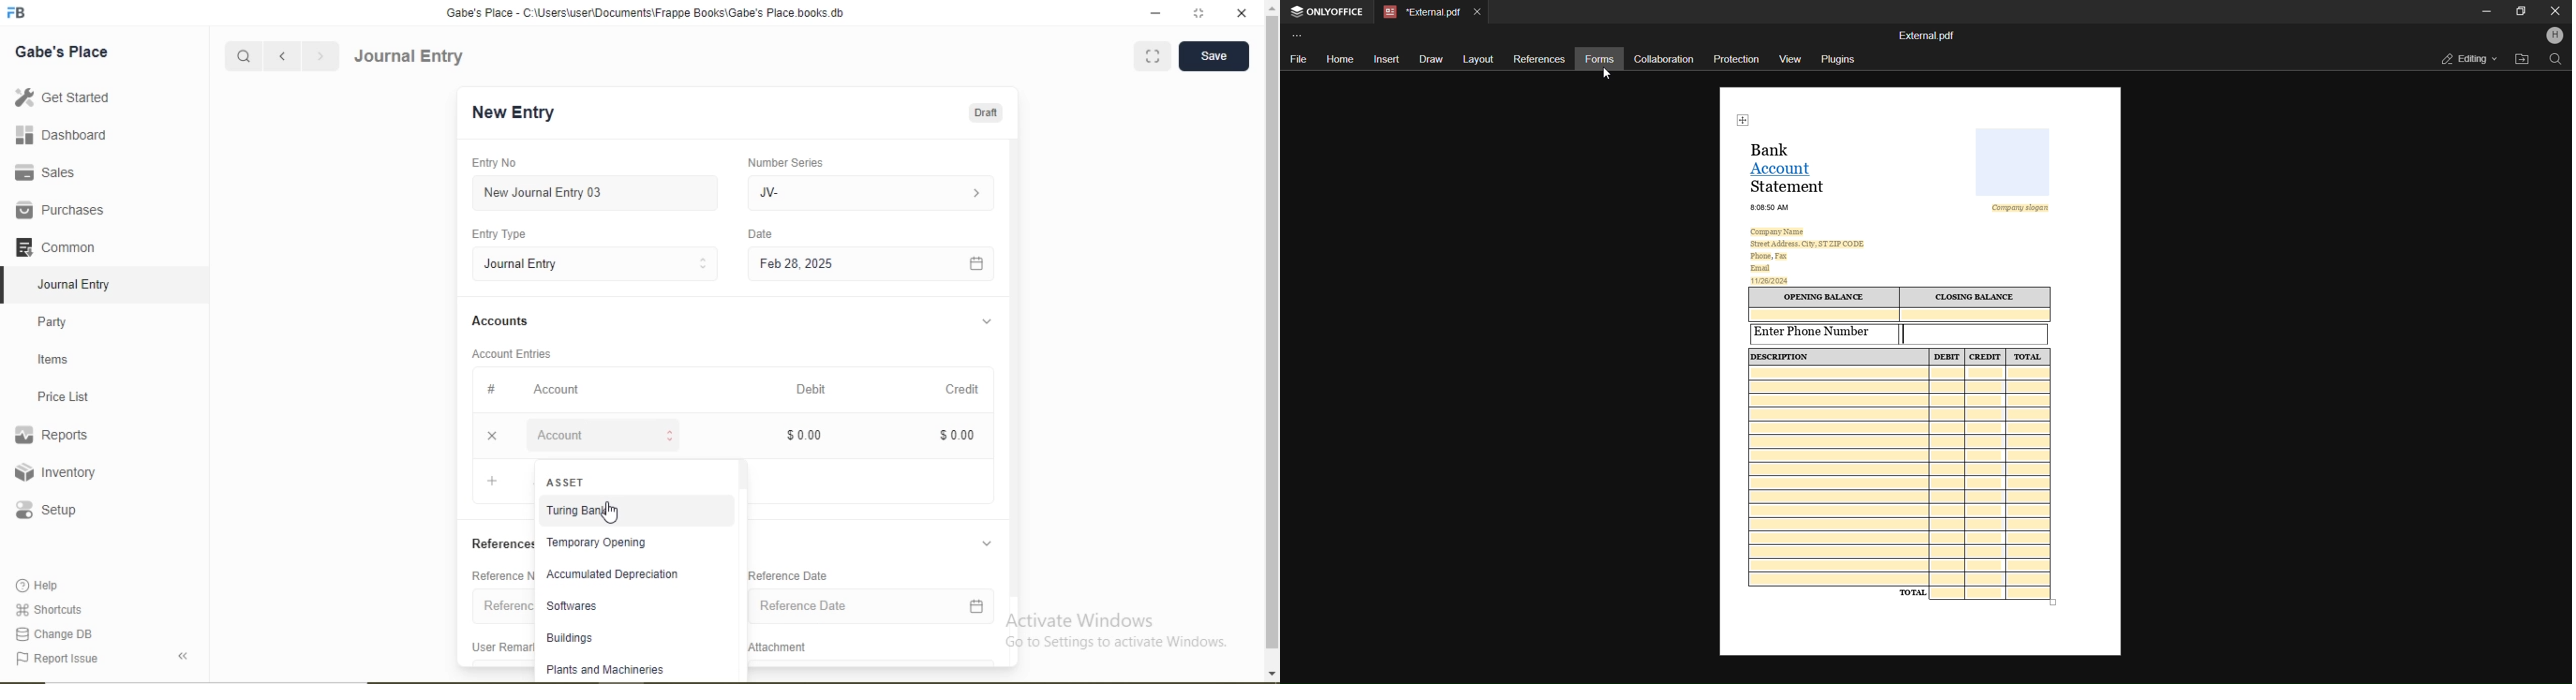 The image size is (2576, 700). Describe the element at coordinates (59, 210) in the screenshot. I see `Purchases` at that location.